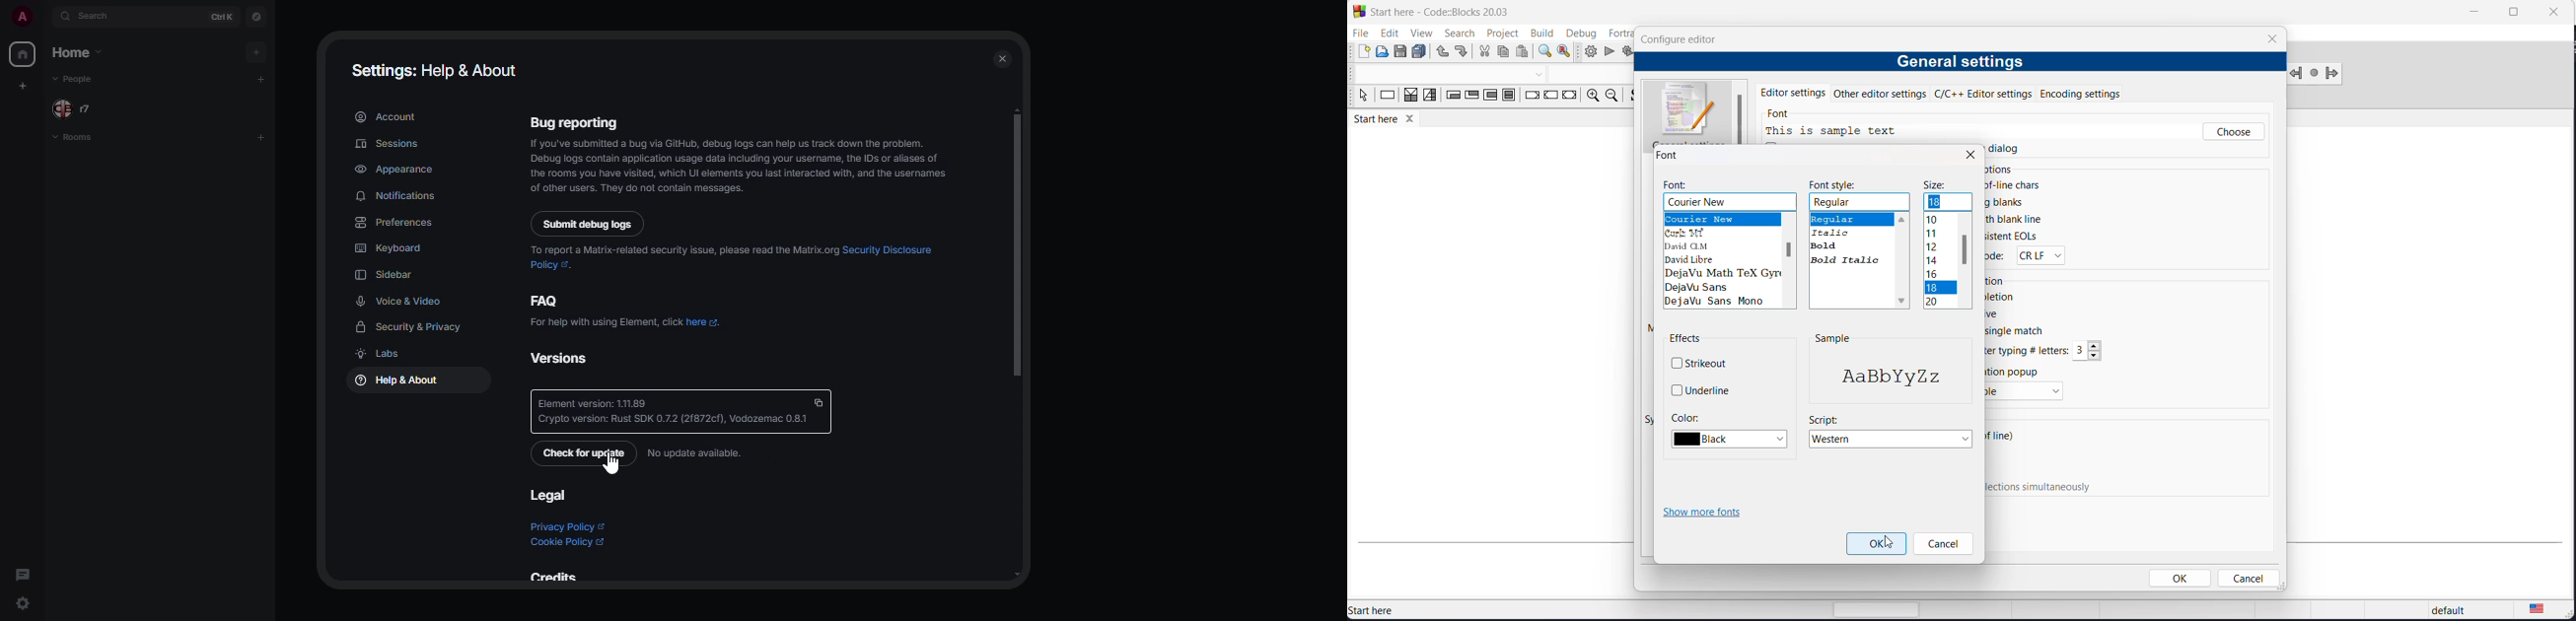  Describe the element at coordinates (2025, 392) in the screenshot. I see `Menu` at that location.